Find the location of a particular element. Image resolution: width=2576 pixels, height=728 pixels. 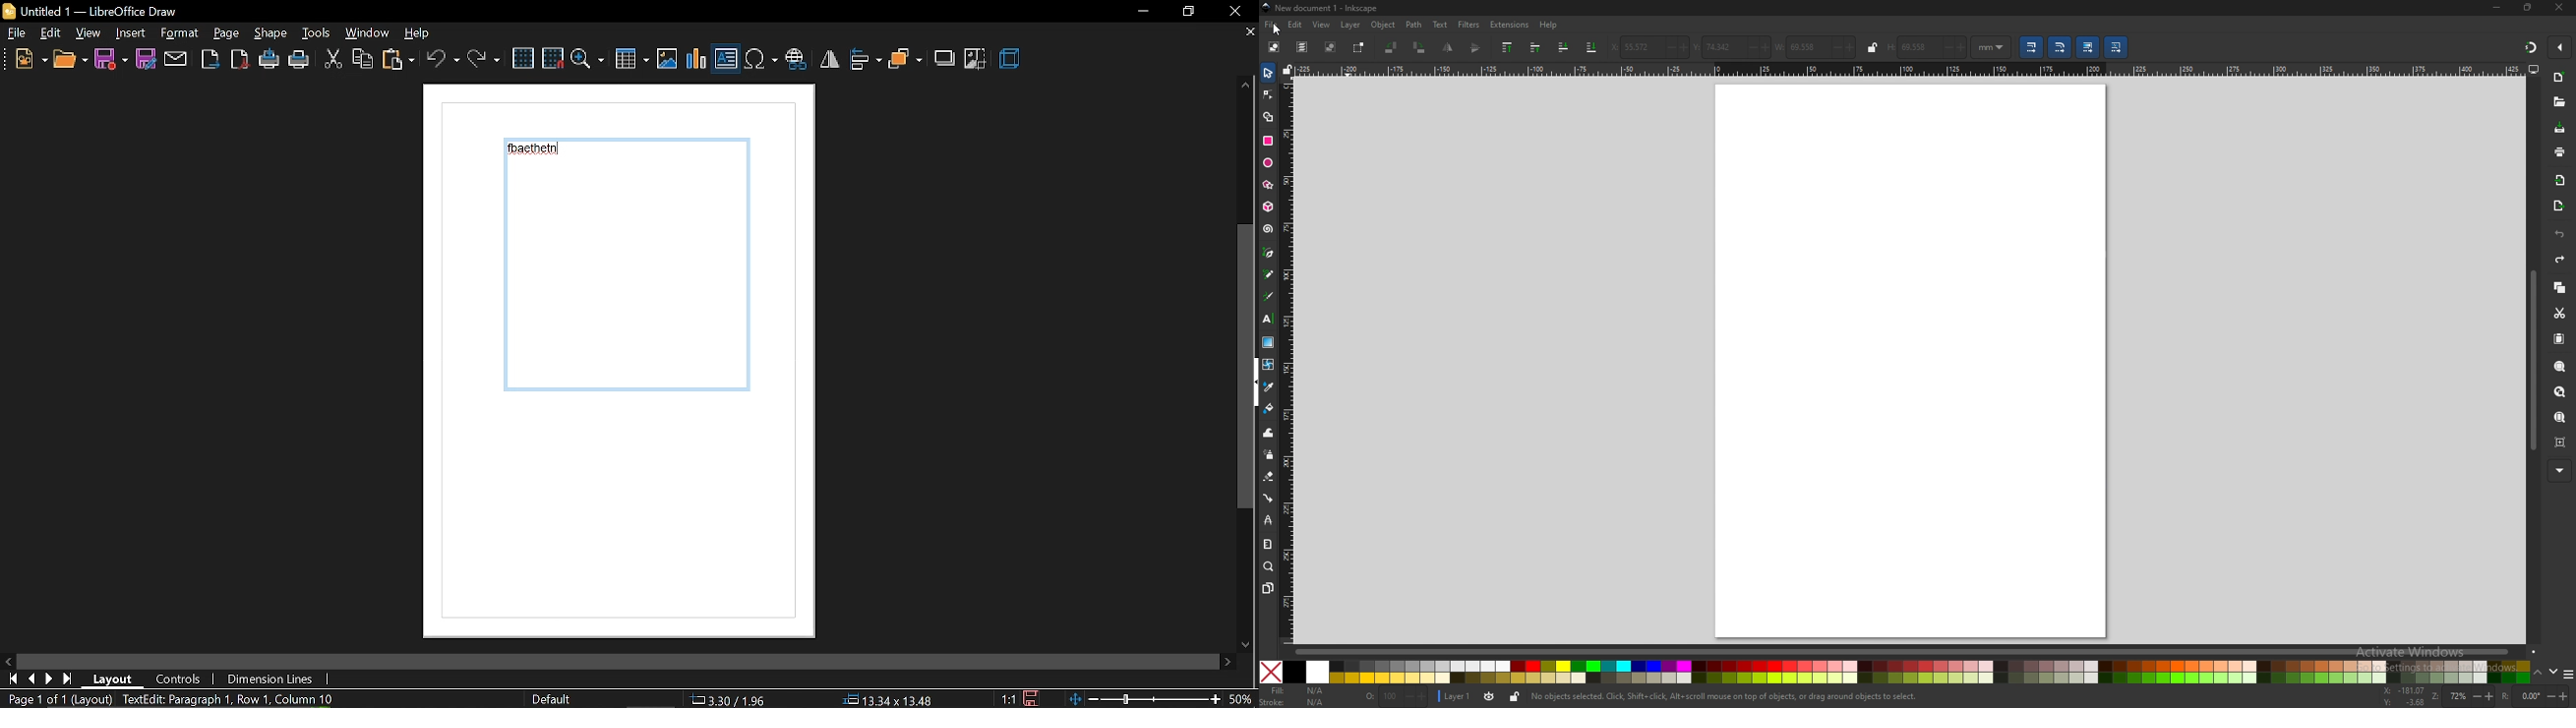

scroll bar is located at coordinates (2534, 361).